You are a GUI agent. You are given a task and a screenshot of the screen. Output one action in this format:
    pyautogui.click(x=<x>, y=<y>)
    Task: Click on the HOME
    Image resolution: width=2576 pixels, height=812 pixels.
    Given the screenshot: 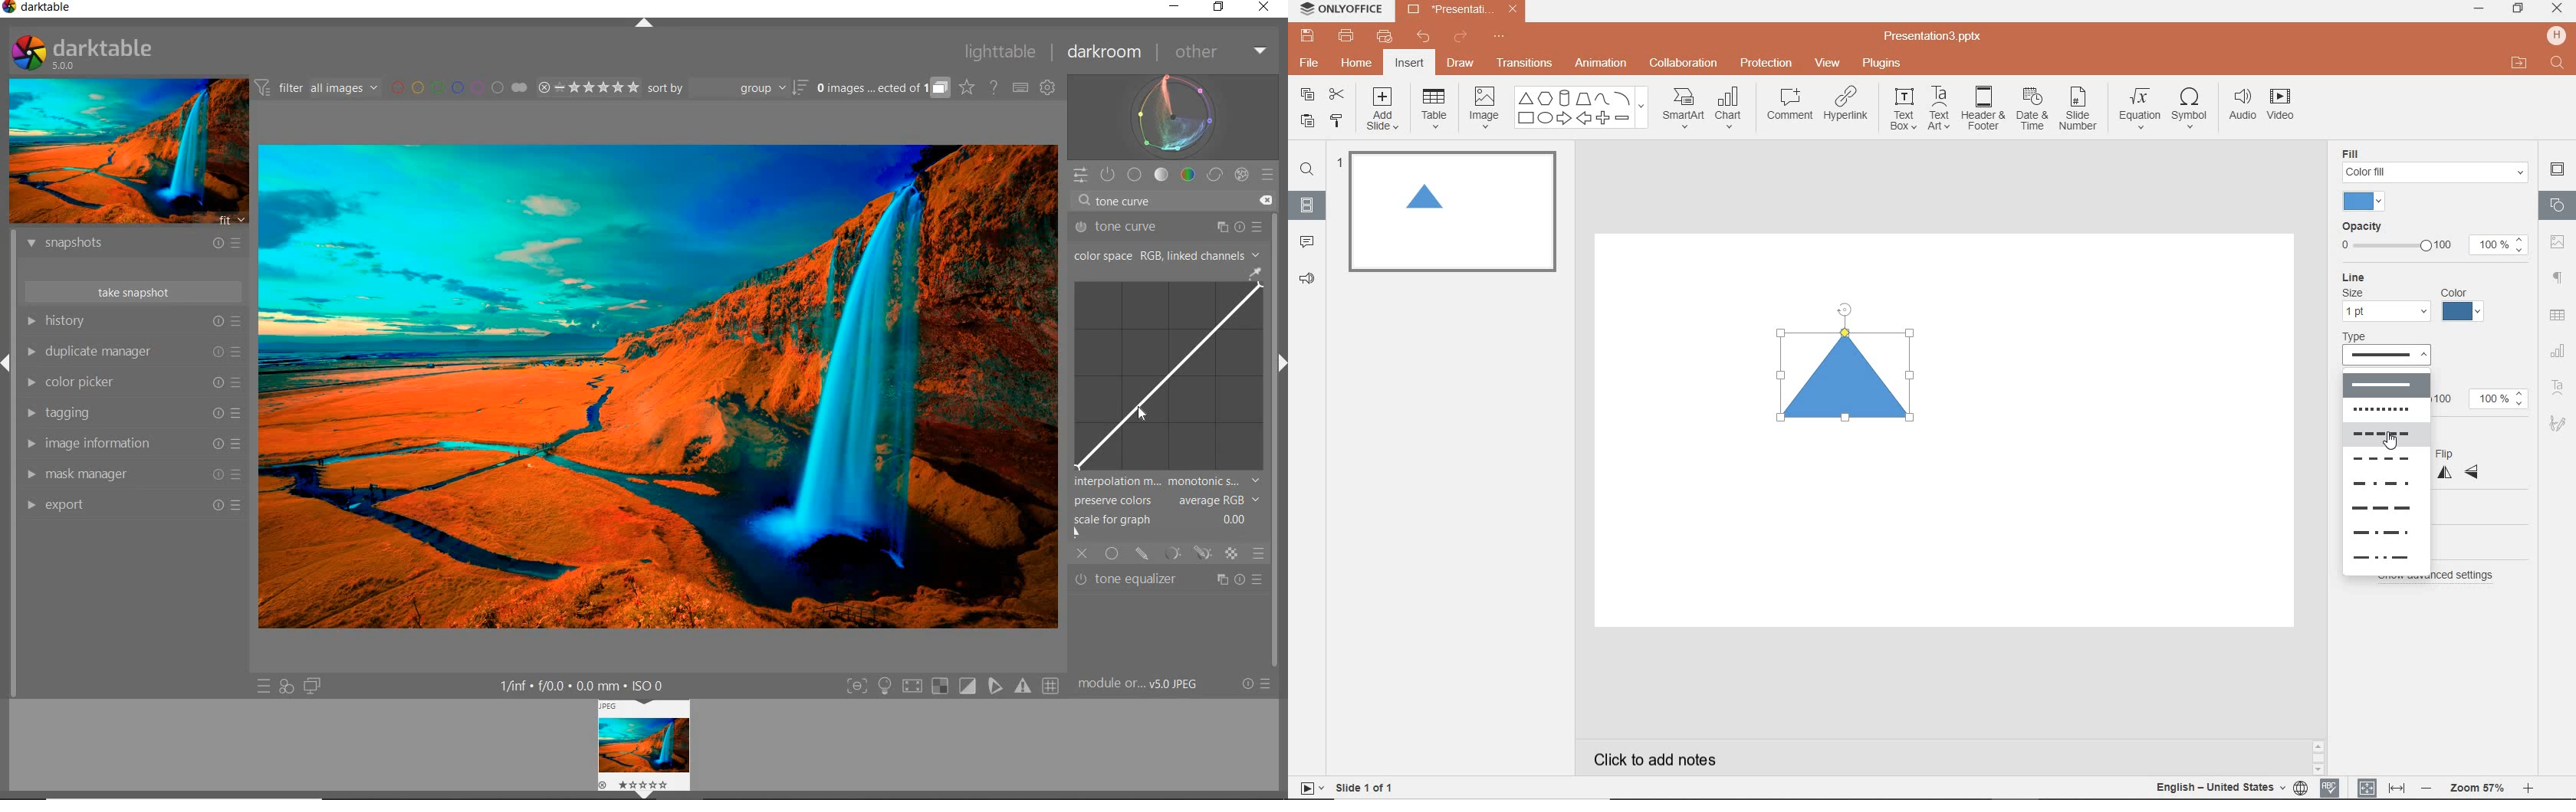 What is the action you would take?
    pyautogui.click(x=1358, y=64)
    